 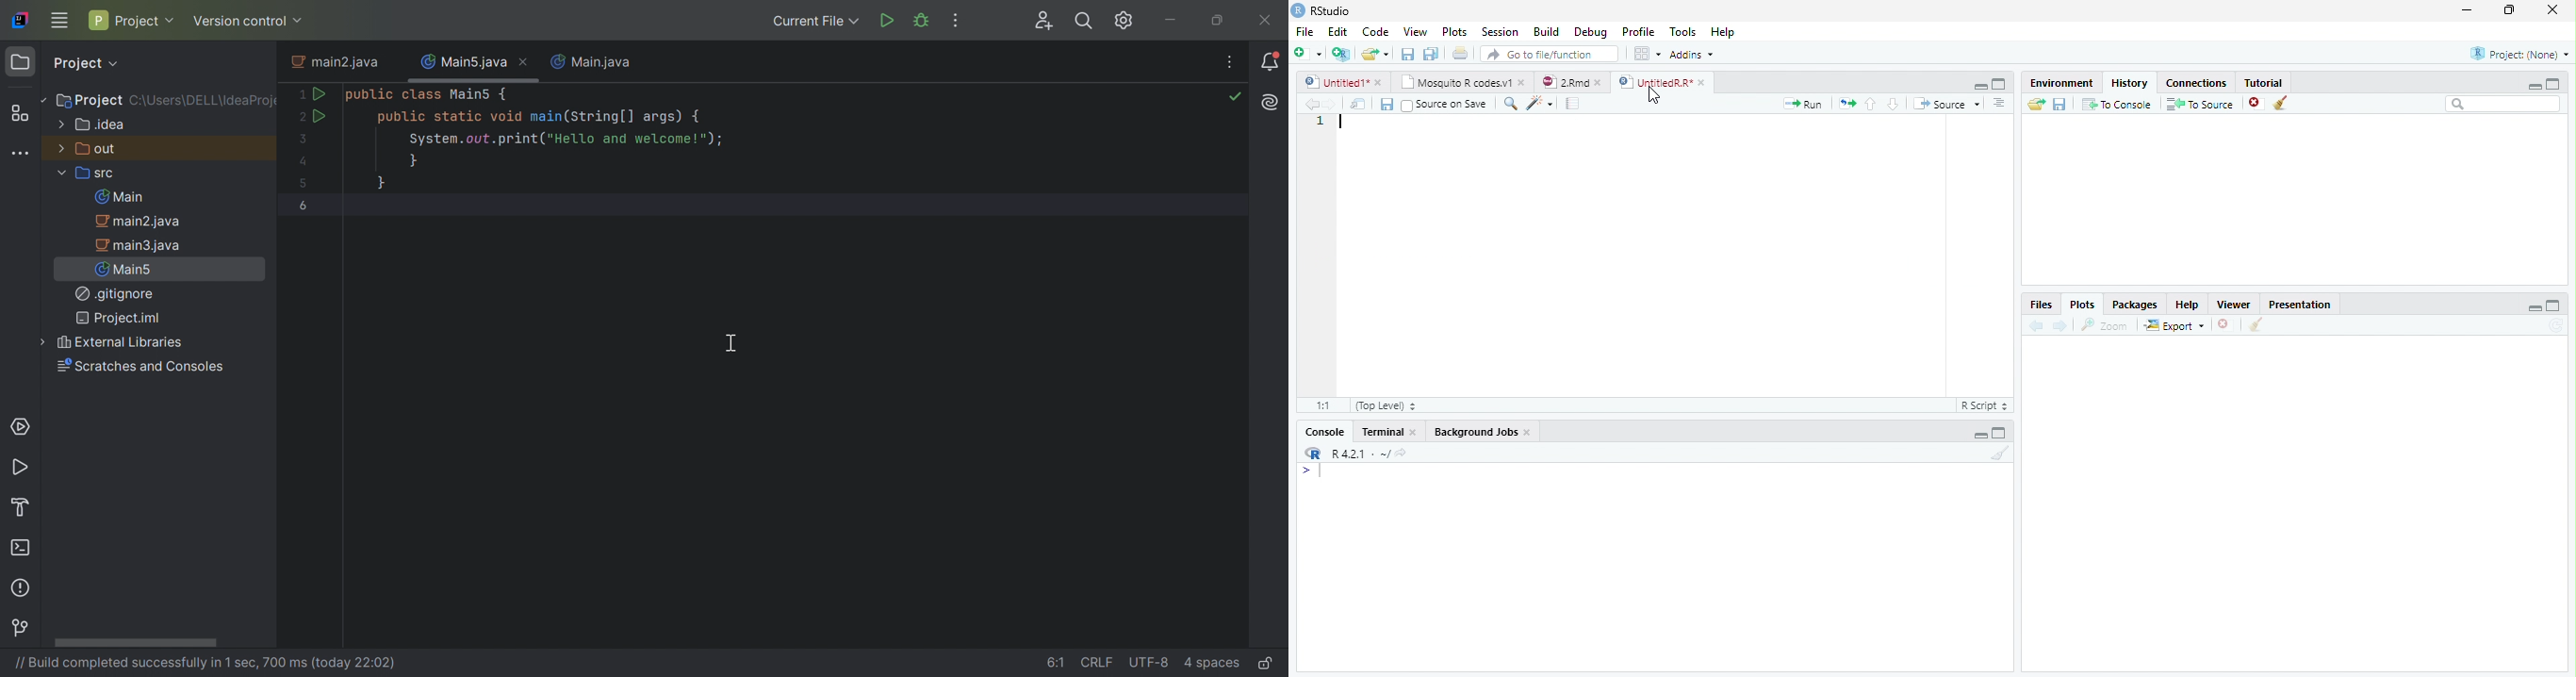 I want to click on Code, so click(x=1375, y=31).